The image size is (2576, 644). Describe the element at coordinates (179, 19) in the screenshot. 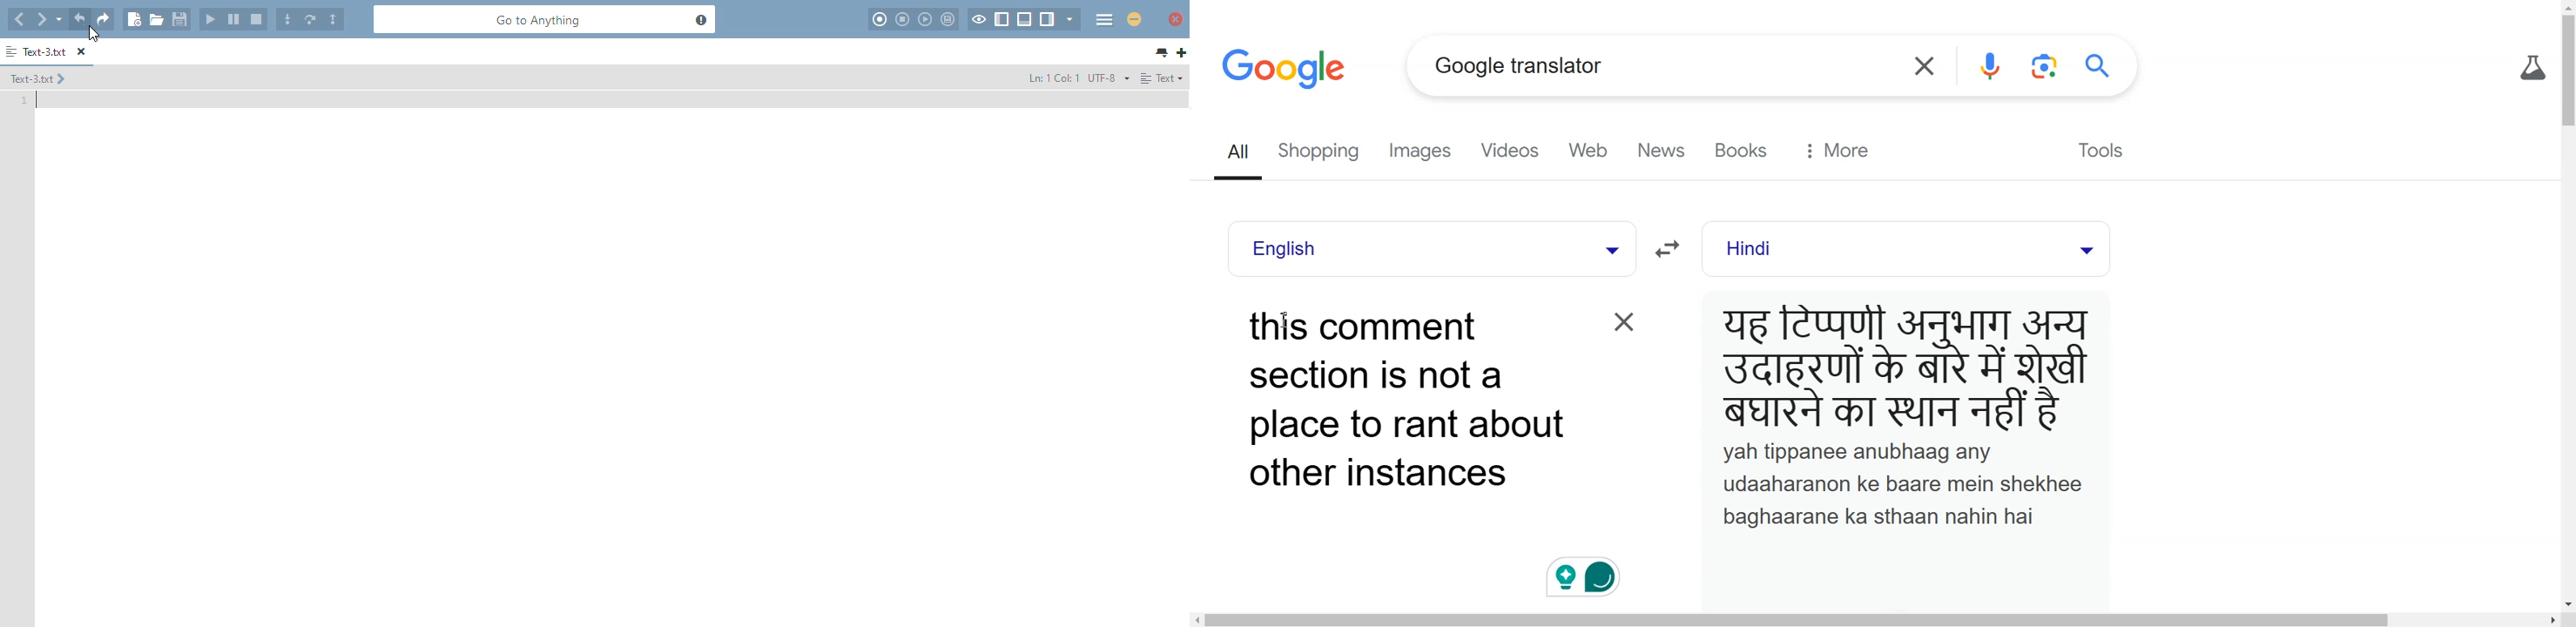

I see `save file` at that location.